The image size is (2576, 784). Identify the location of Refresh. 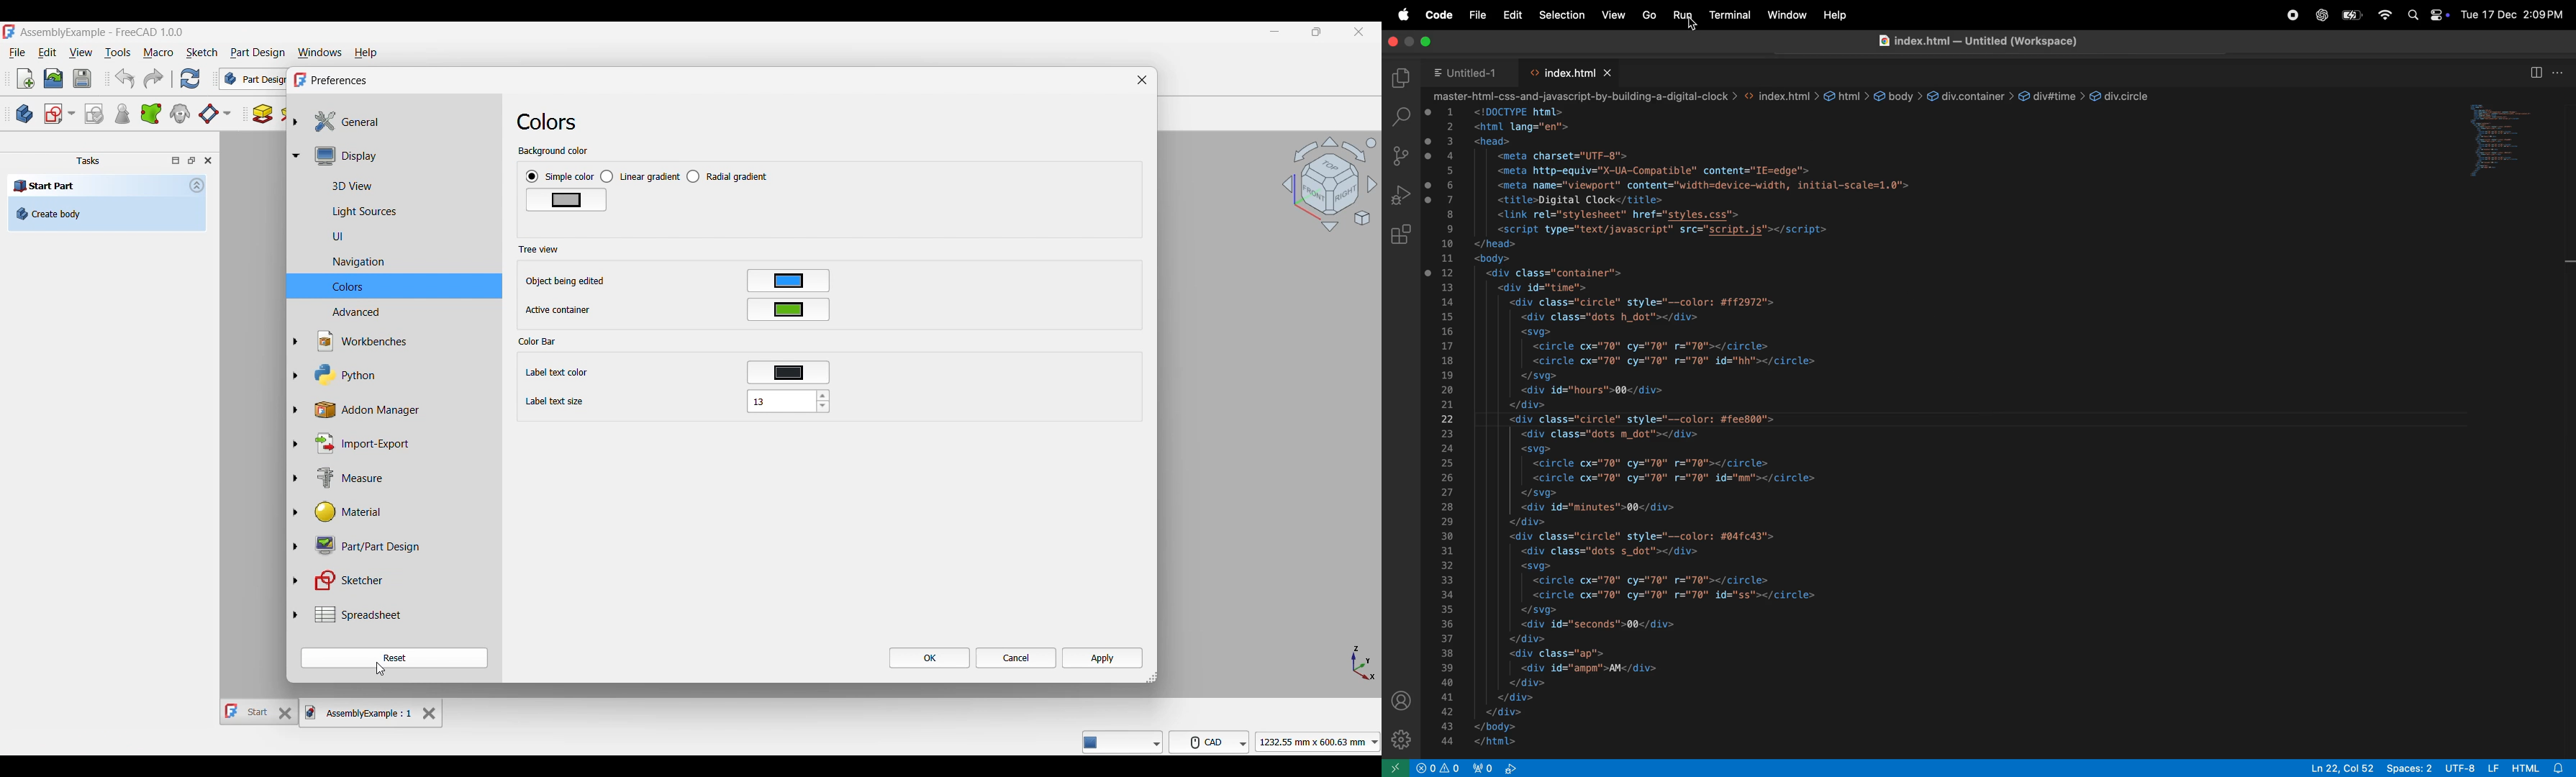
(191, 78).